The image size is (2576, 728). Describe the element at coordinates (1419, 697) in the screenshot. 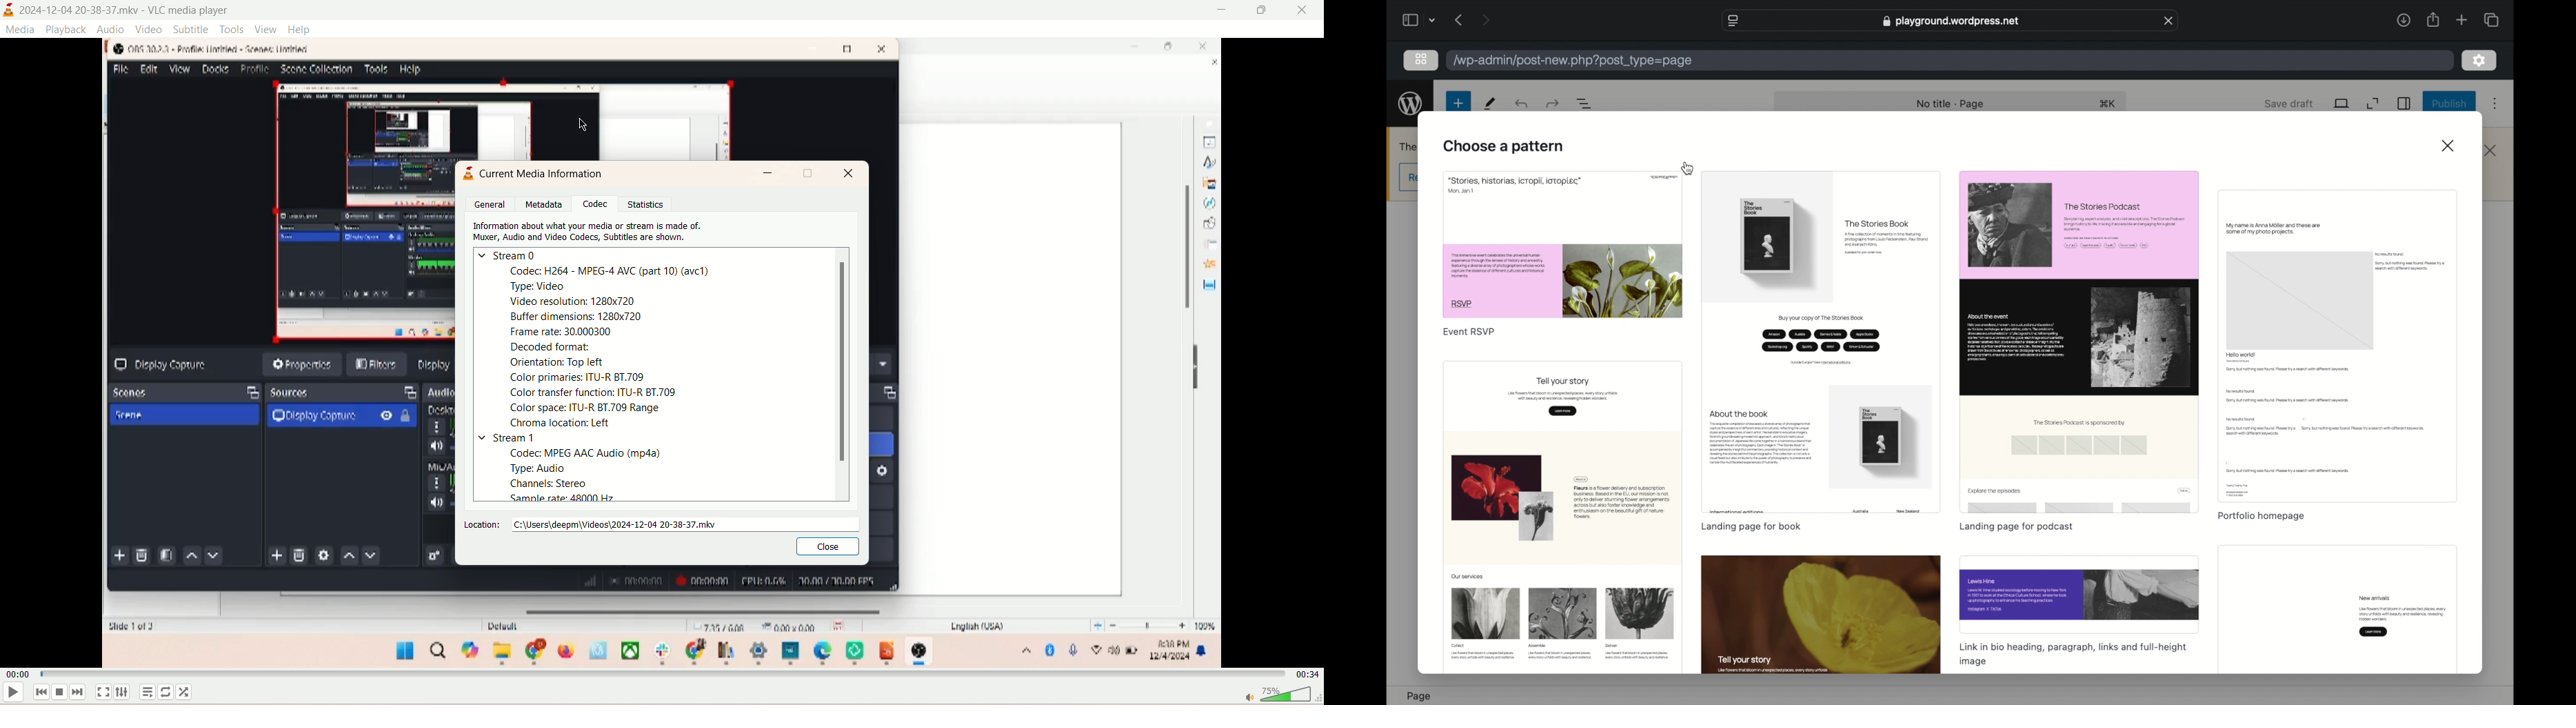

I see `page` at that location.